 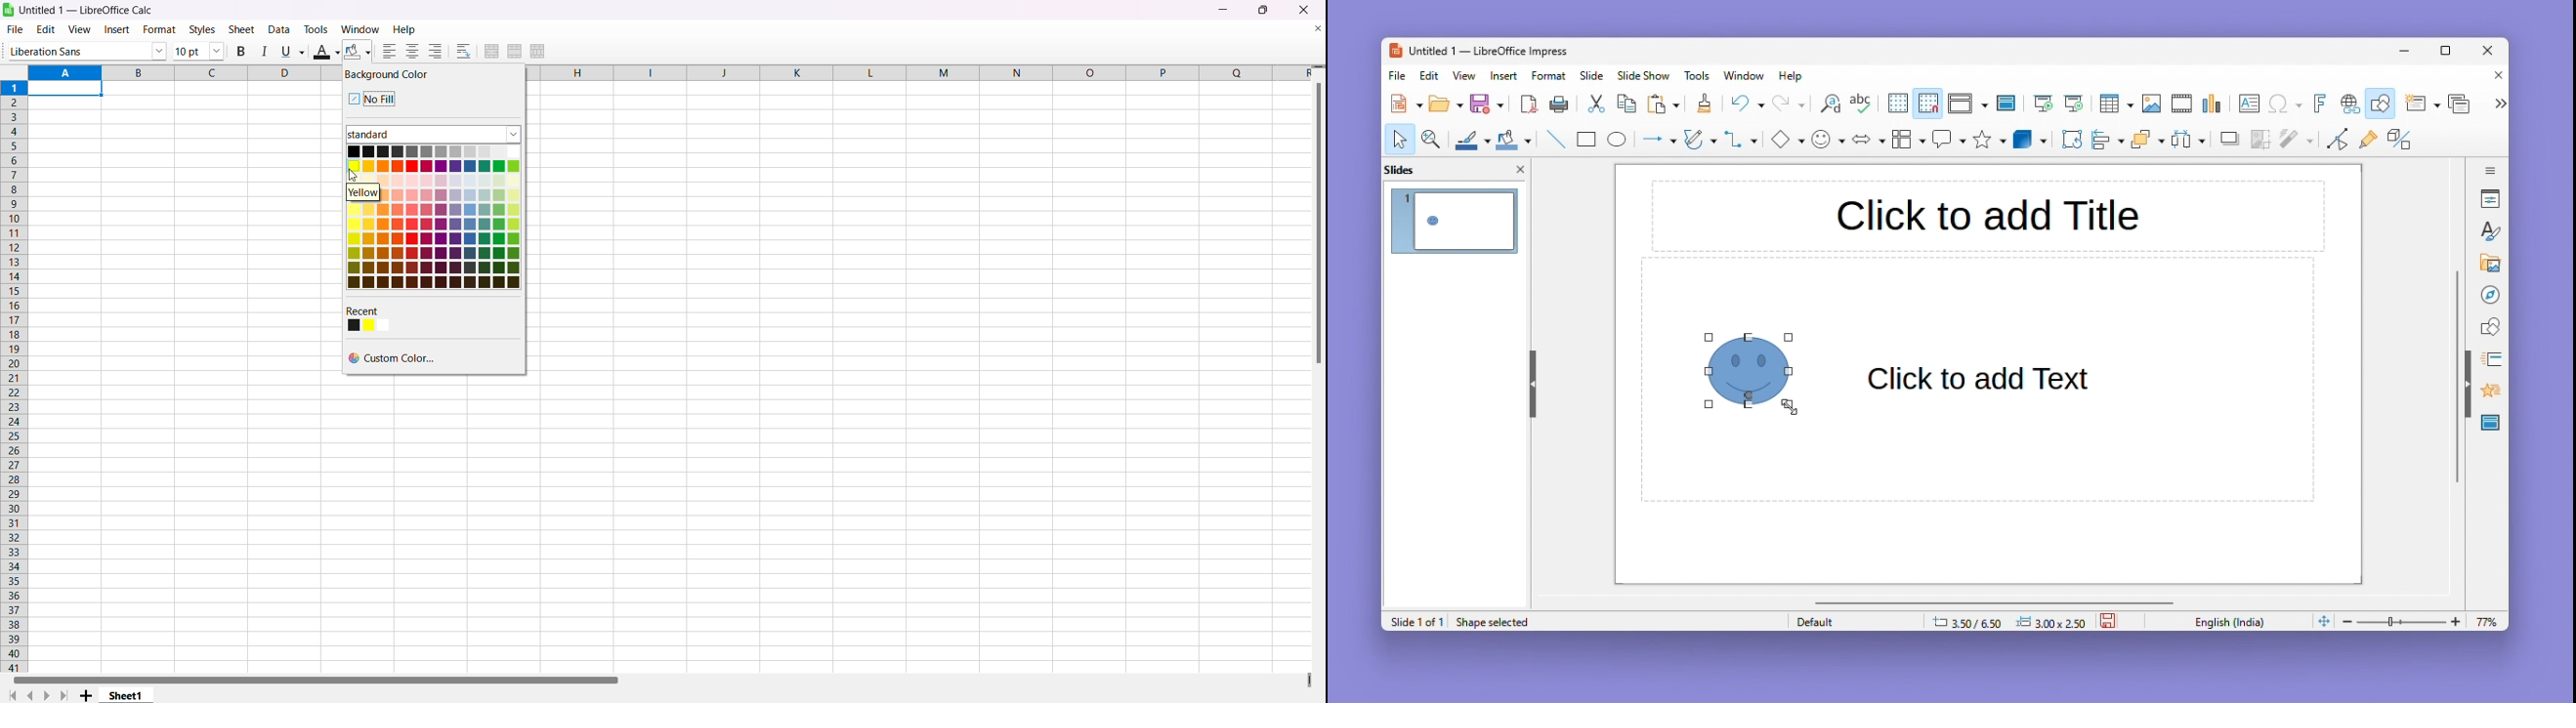 What do you see at coordinates (10, 10) in the screenshot?
I see `logo` at bounding box center [10, 10].